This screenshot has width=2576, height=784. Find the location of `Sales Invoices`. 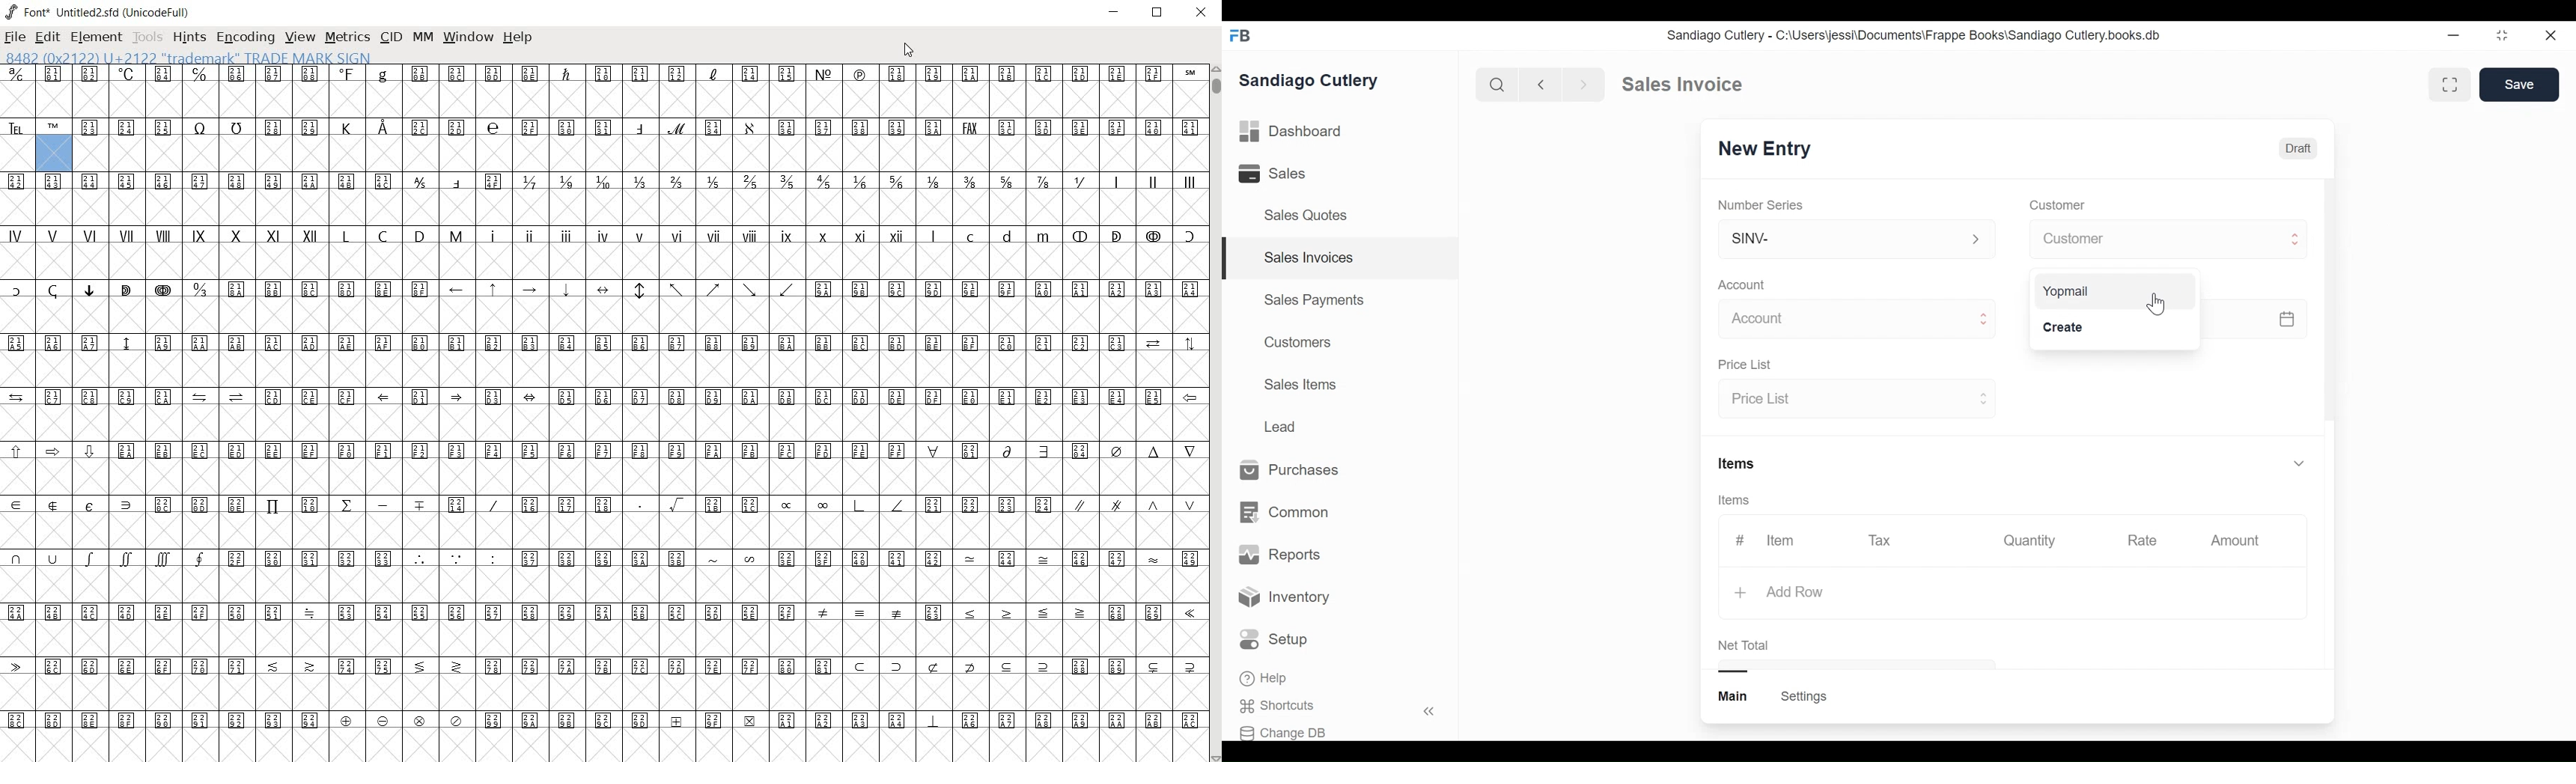

Sales Invoices is located at coordinates (1309, 258).